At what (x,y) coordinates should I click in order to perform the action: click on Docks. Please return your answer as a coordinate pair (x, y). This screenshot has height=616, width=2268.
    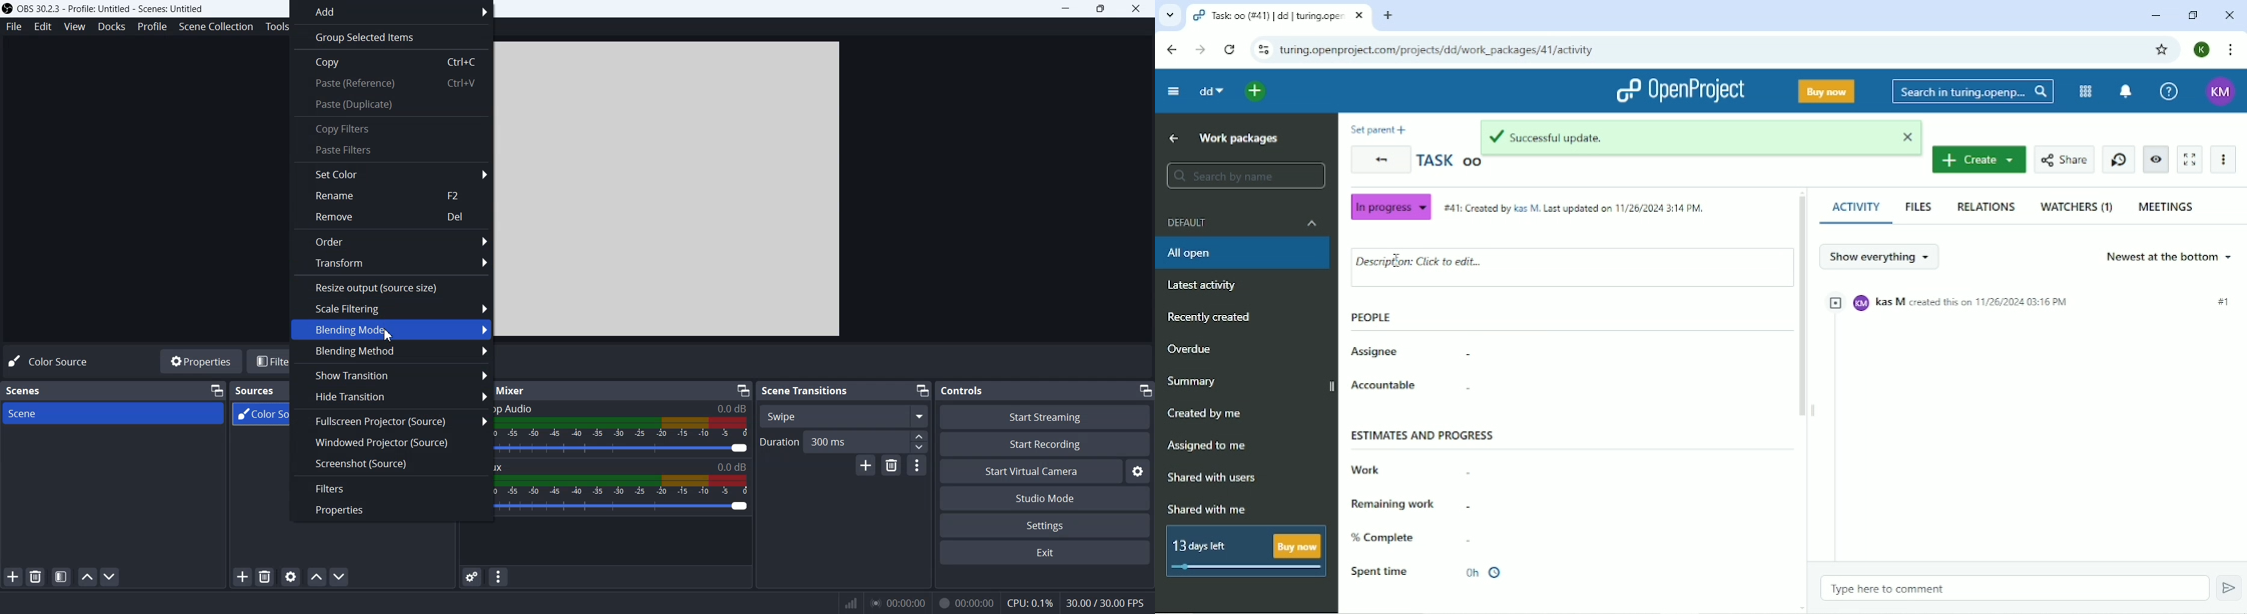
    Looking at the image, I should click on (111, 26).